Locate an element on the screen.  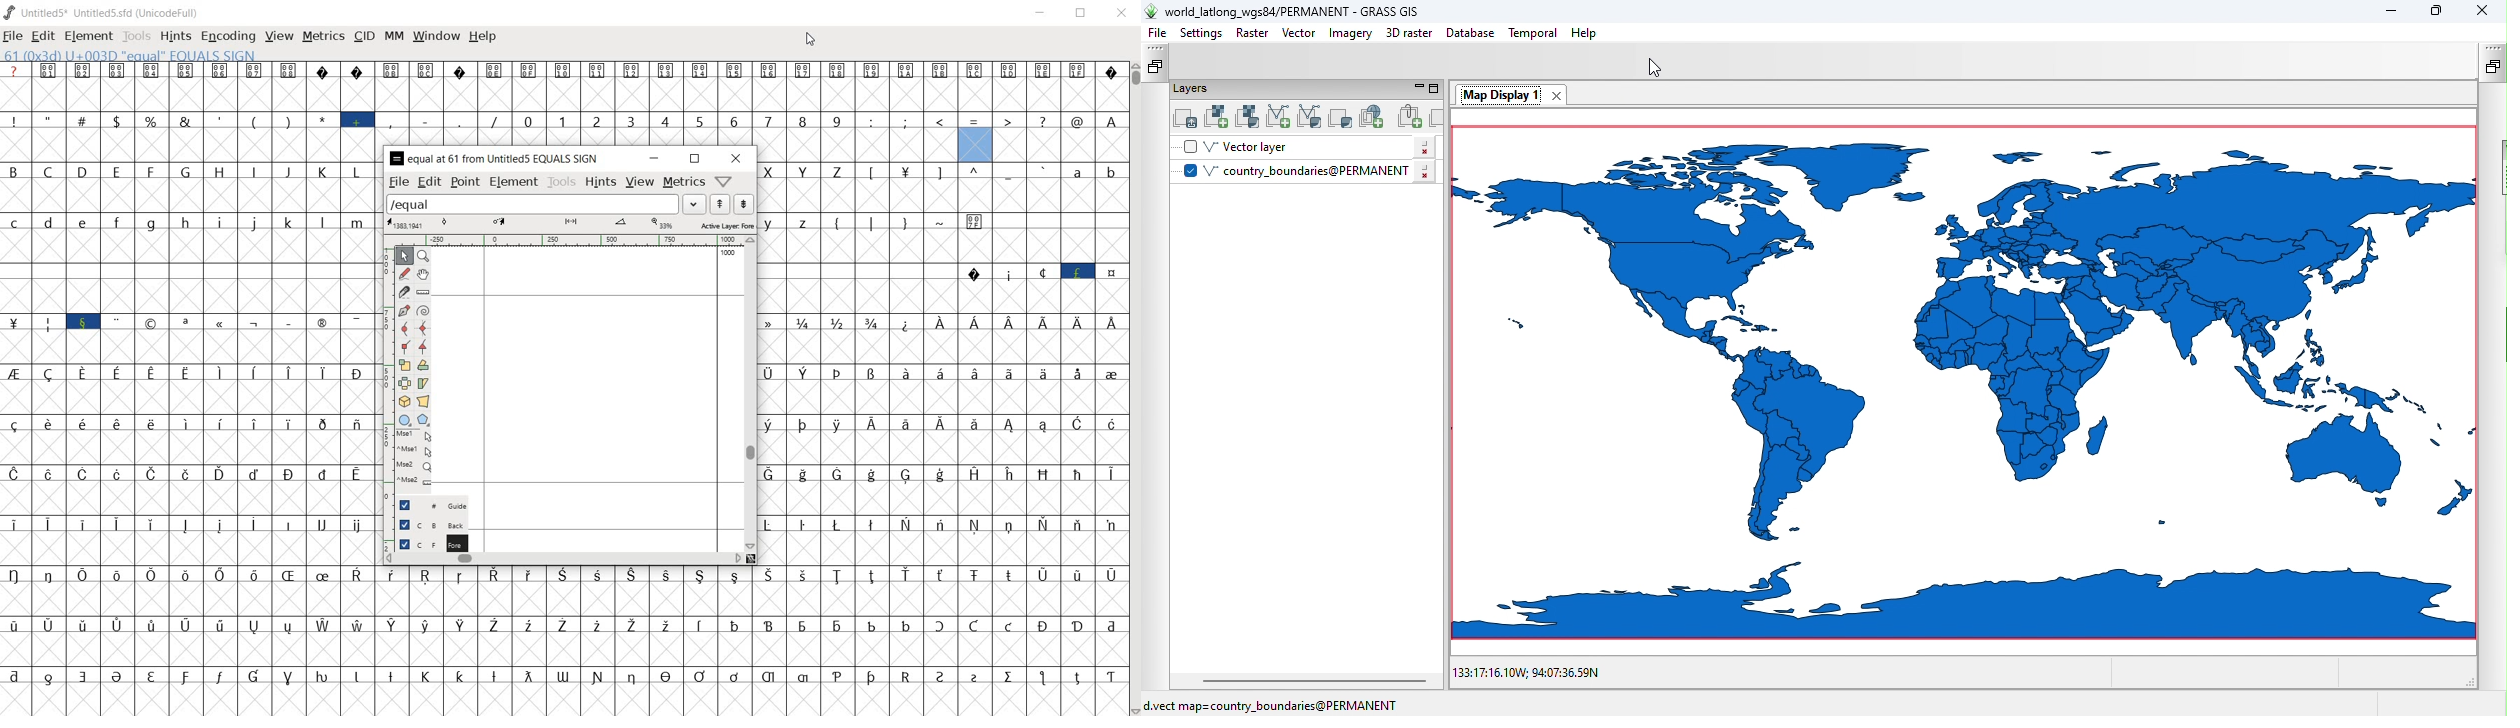
element is located at coordinates (86, 35).